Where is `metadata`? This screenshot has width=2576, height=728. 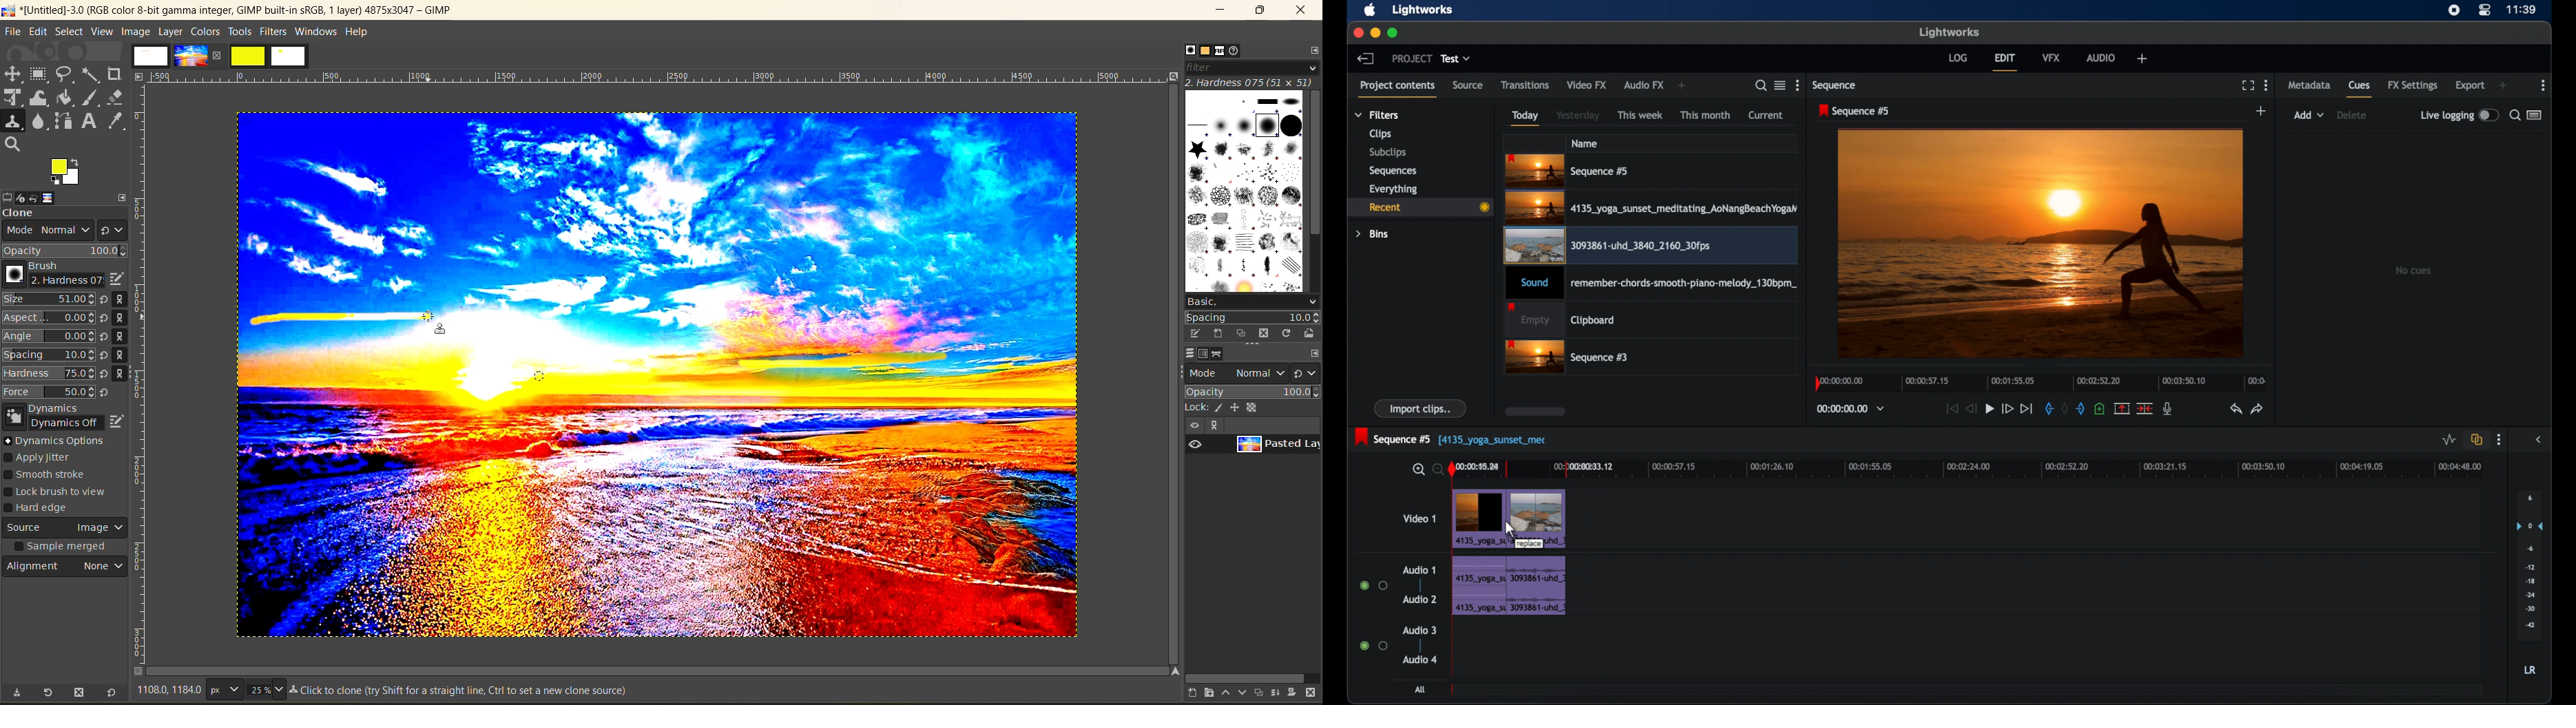 metadata is located at coordinates (2309, 86).